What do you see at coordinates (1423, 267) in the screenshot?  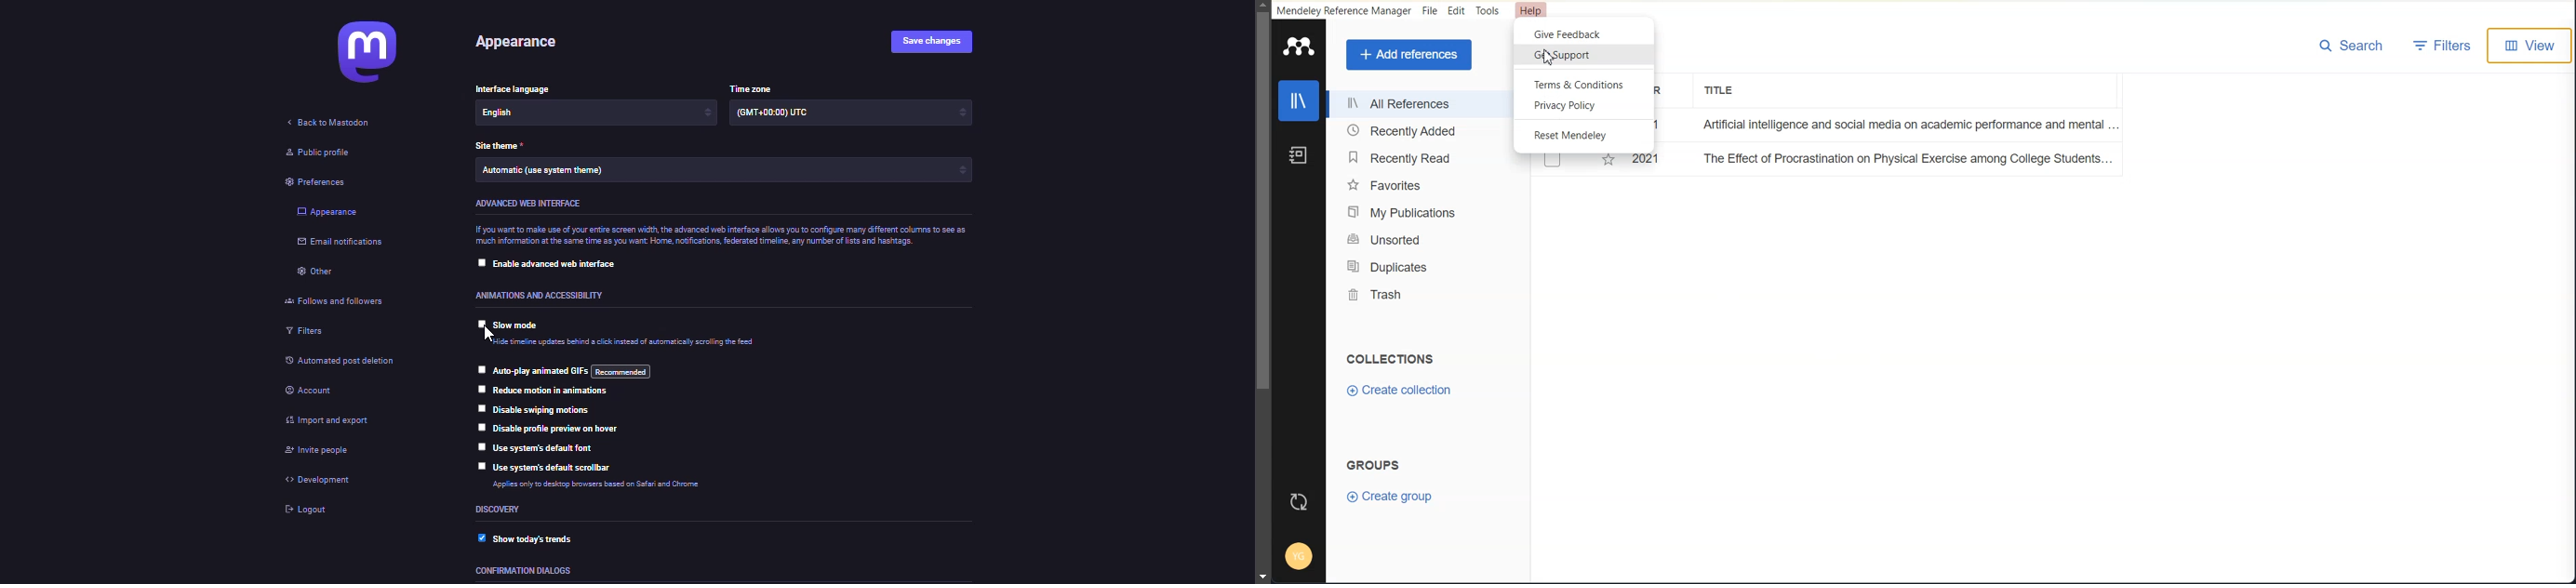 I see `Duplicates` at bounding box center [1423, 267].